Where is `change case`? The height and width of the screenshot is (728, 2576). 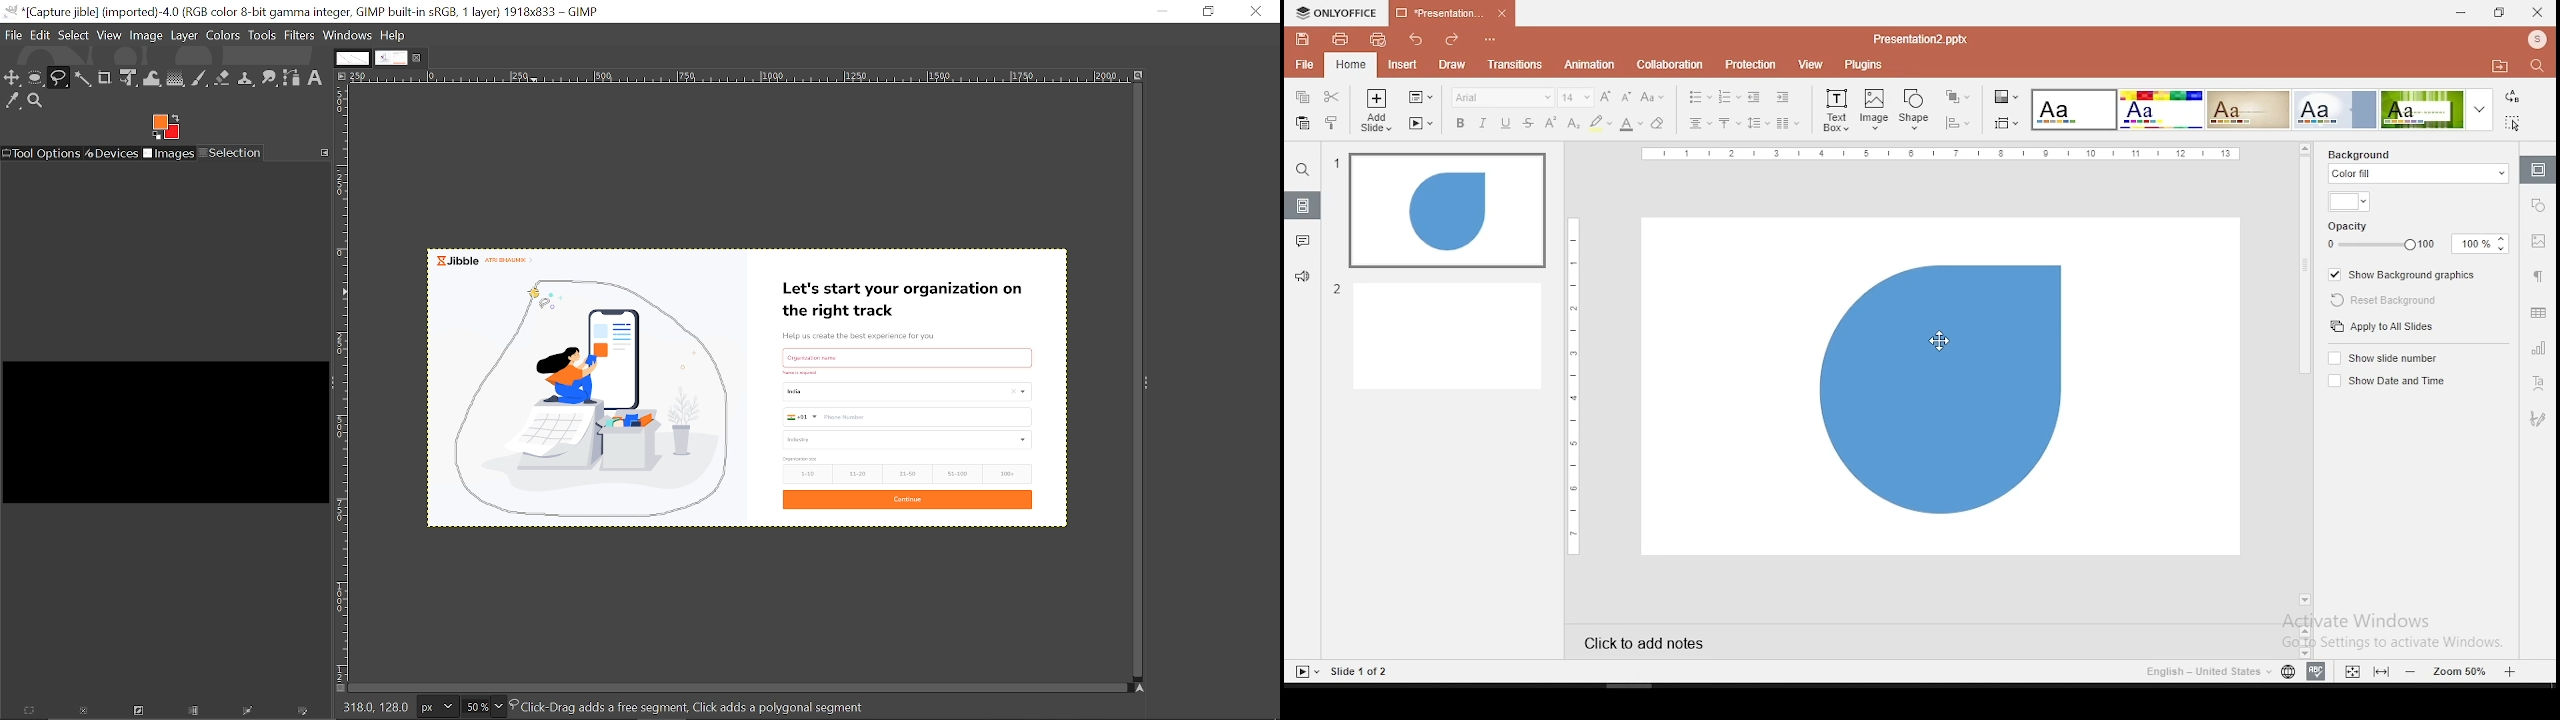 change case is located at coordinates (1653, 98).